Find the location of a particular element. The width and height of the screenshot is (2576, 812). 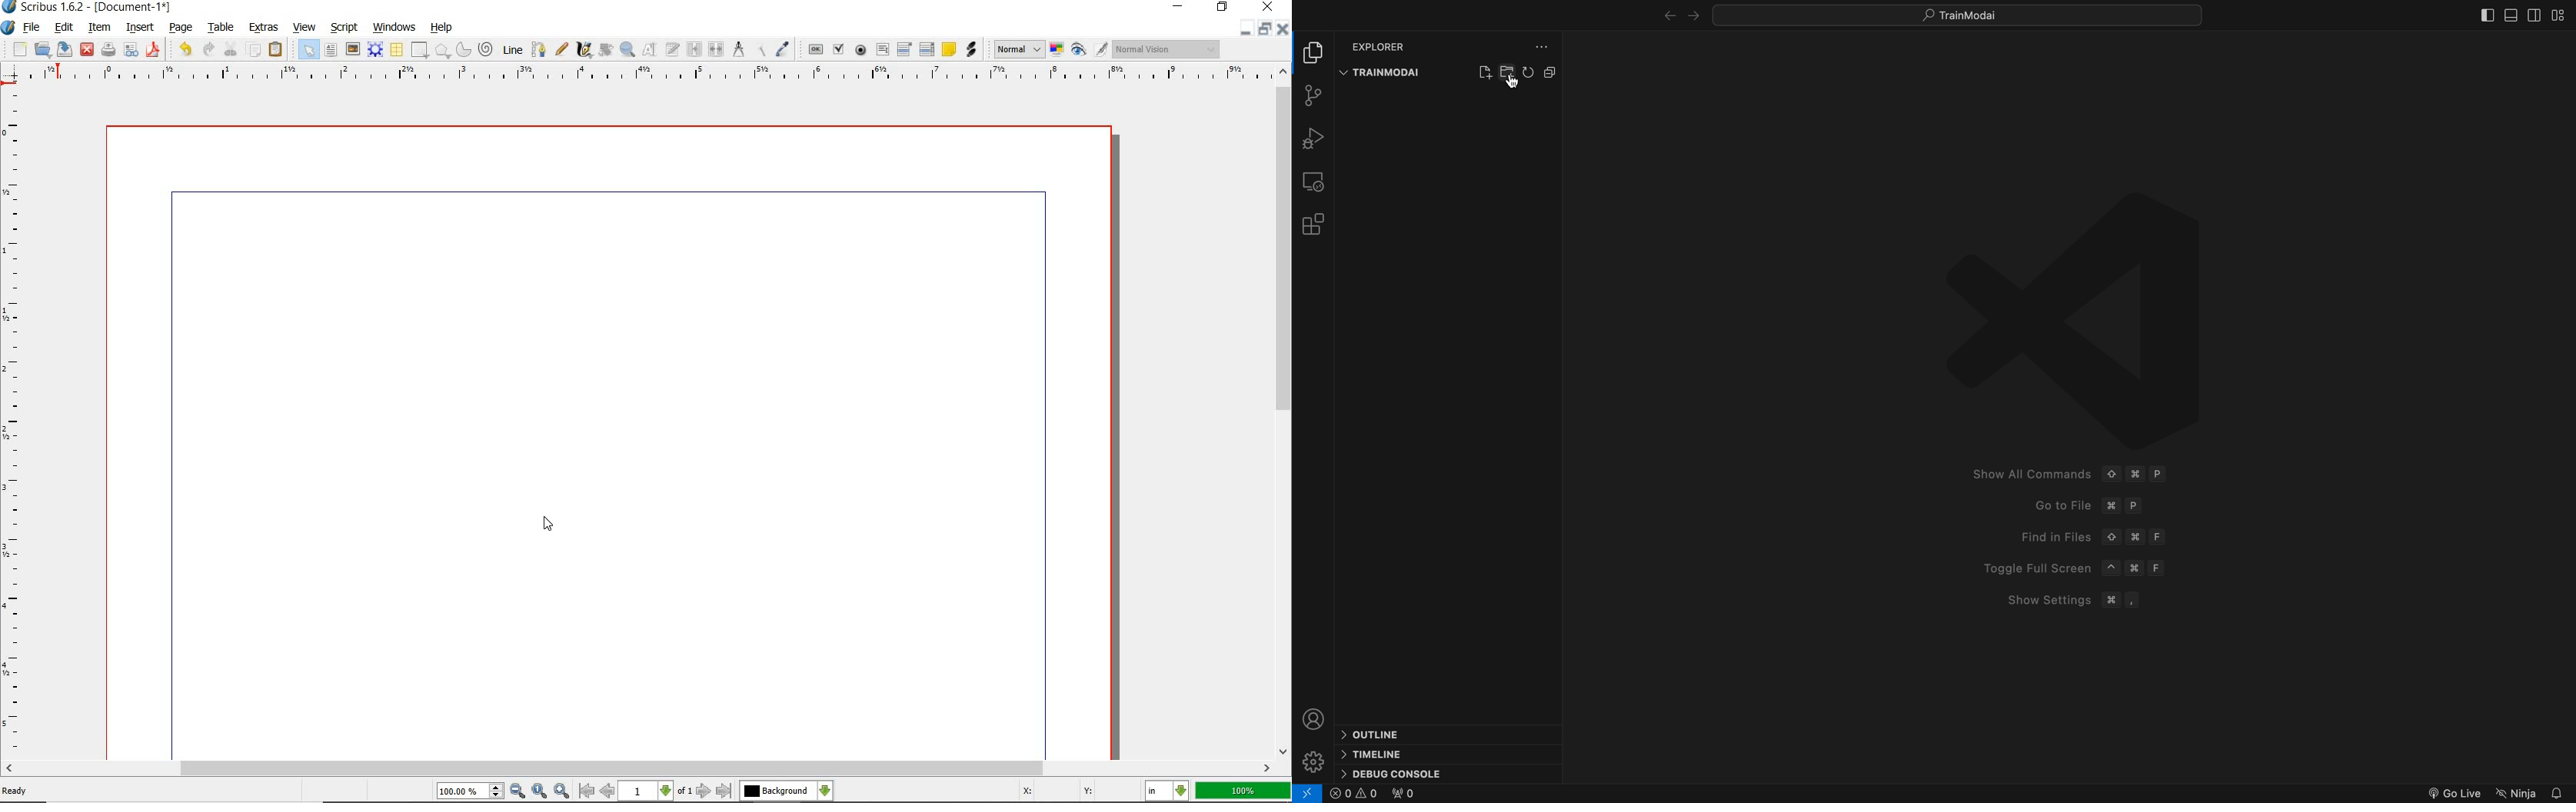

link annotation is located at coordinates (972, 50).